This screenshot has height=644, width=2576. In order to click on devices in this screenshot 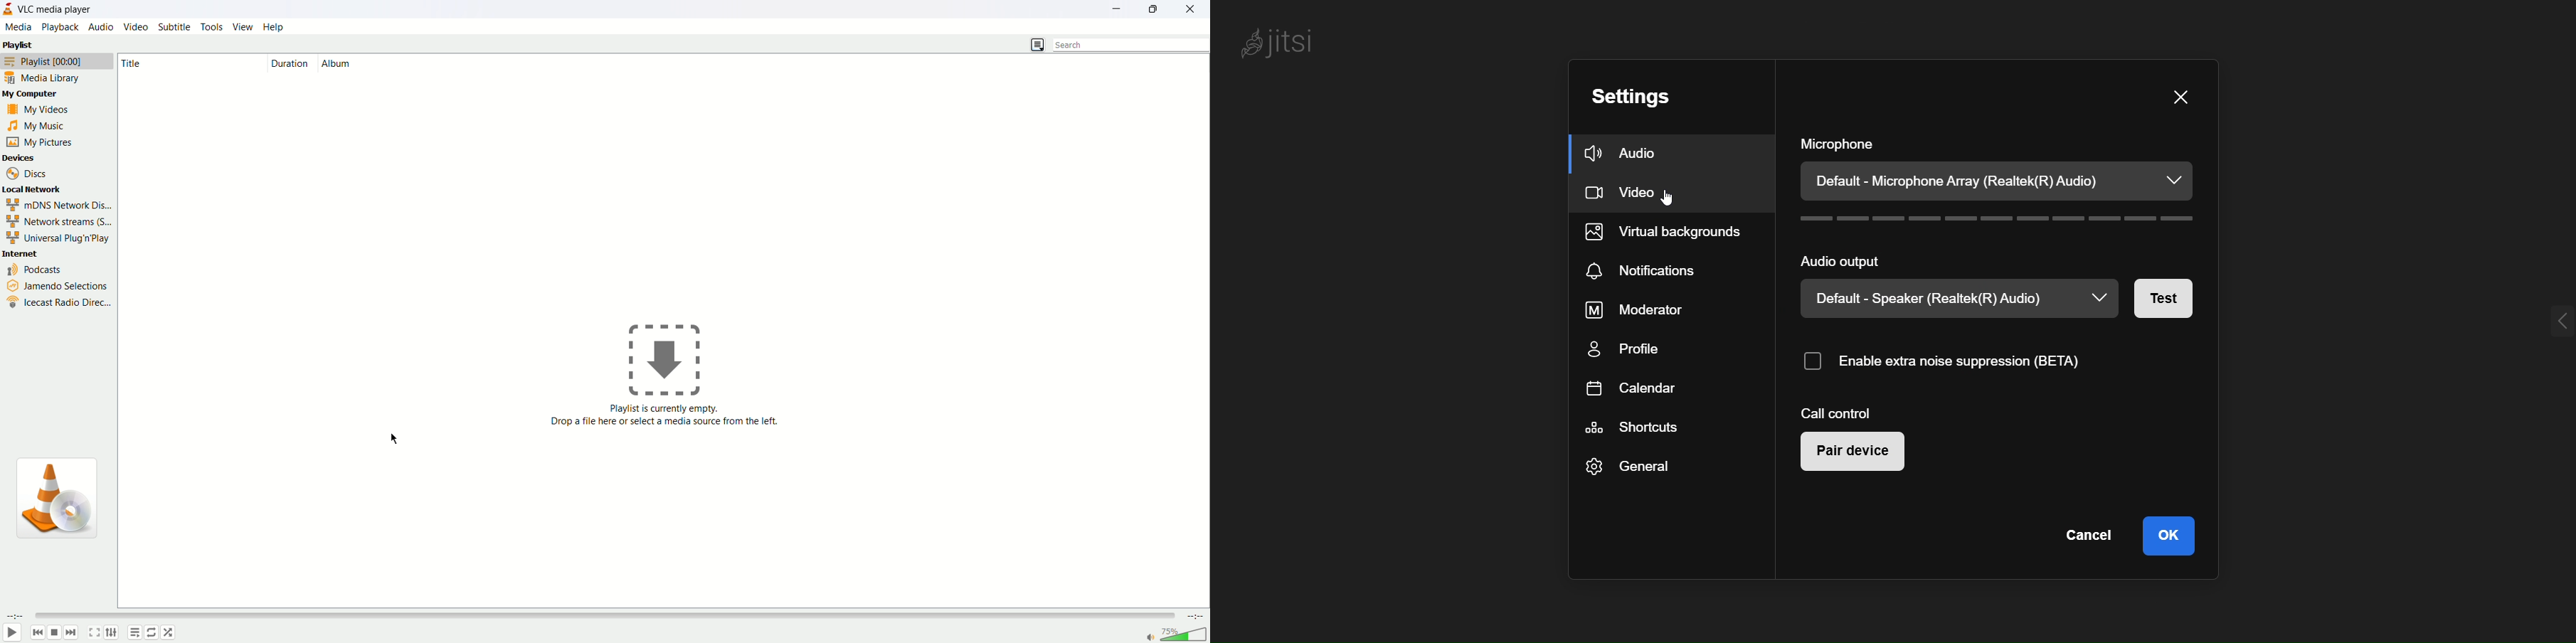, I will do `click(29, 158)`.